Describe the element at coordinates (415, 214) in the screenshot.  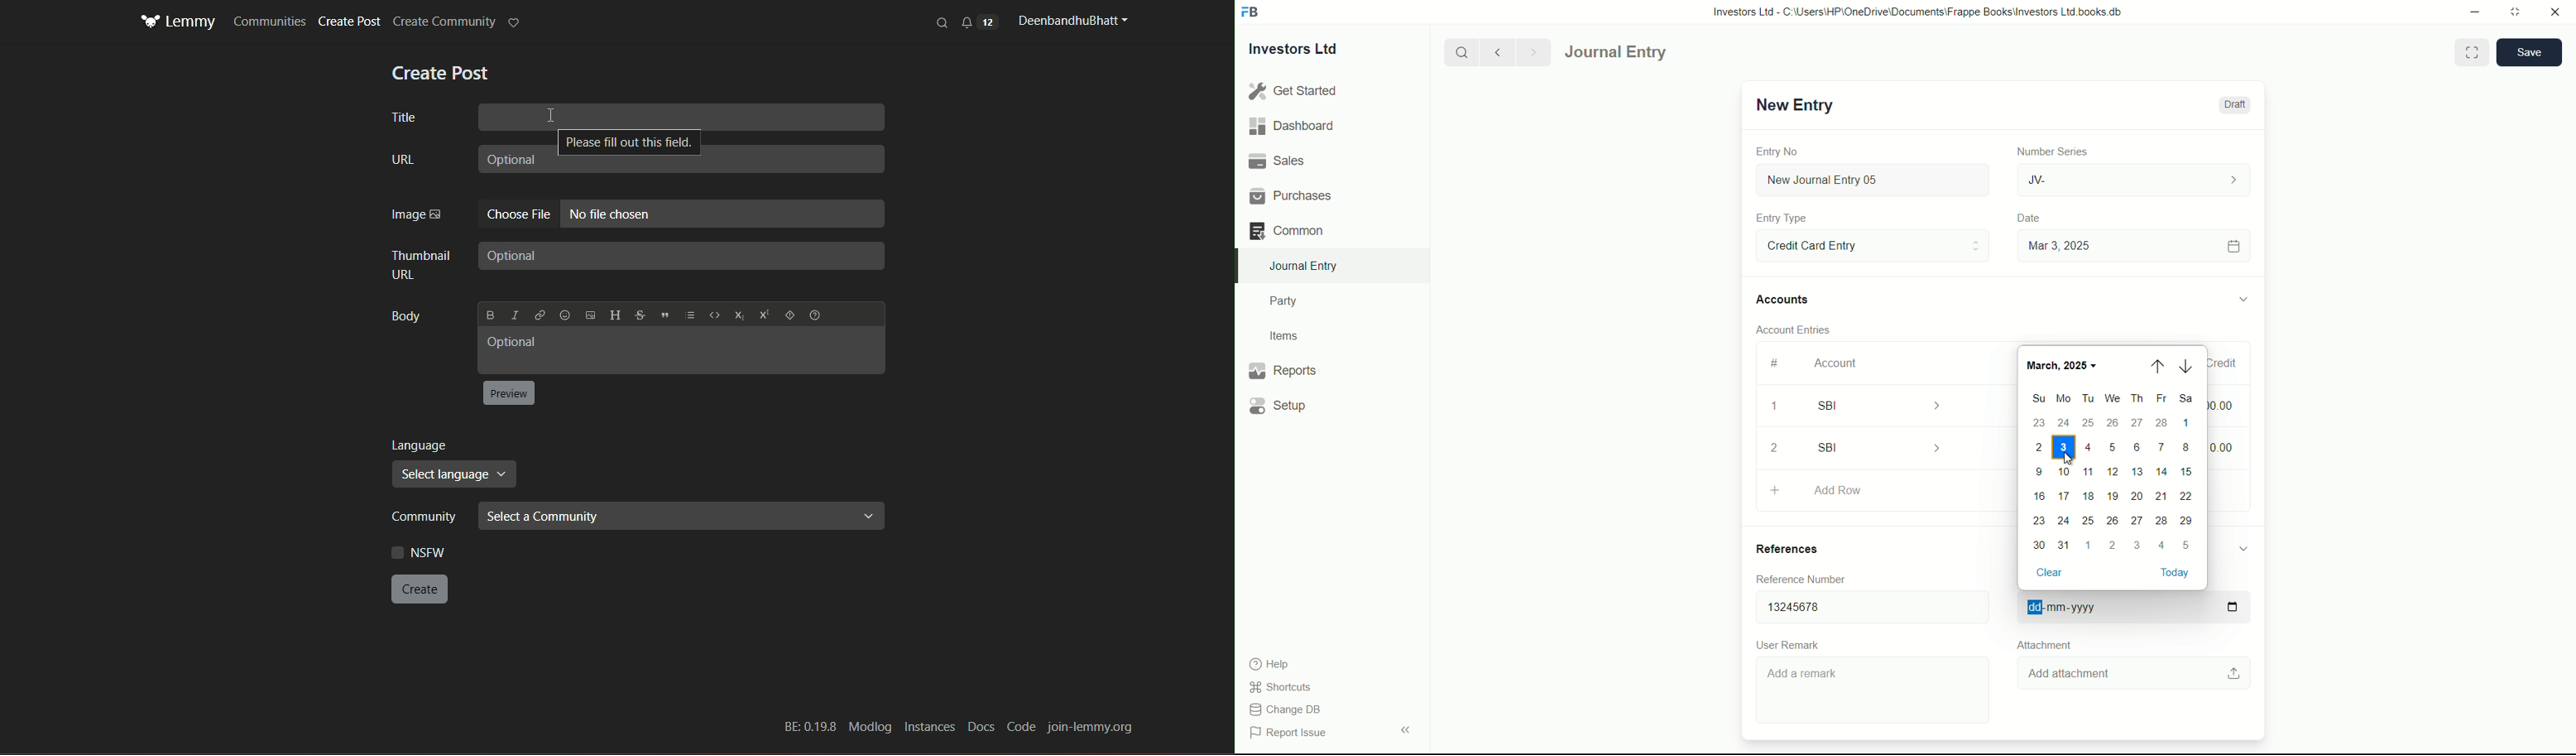
I see `Image` at that location.